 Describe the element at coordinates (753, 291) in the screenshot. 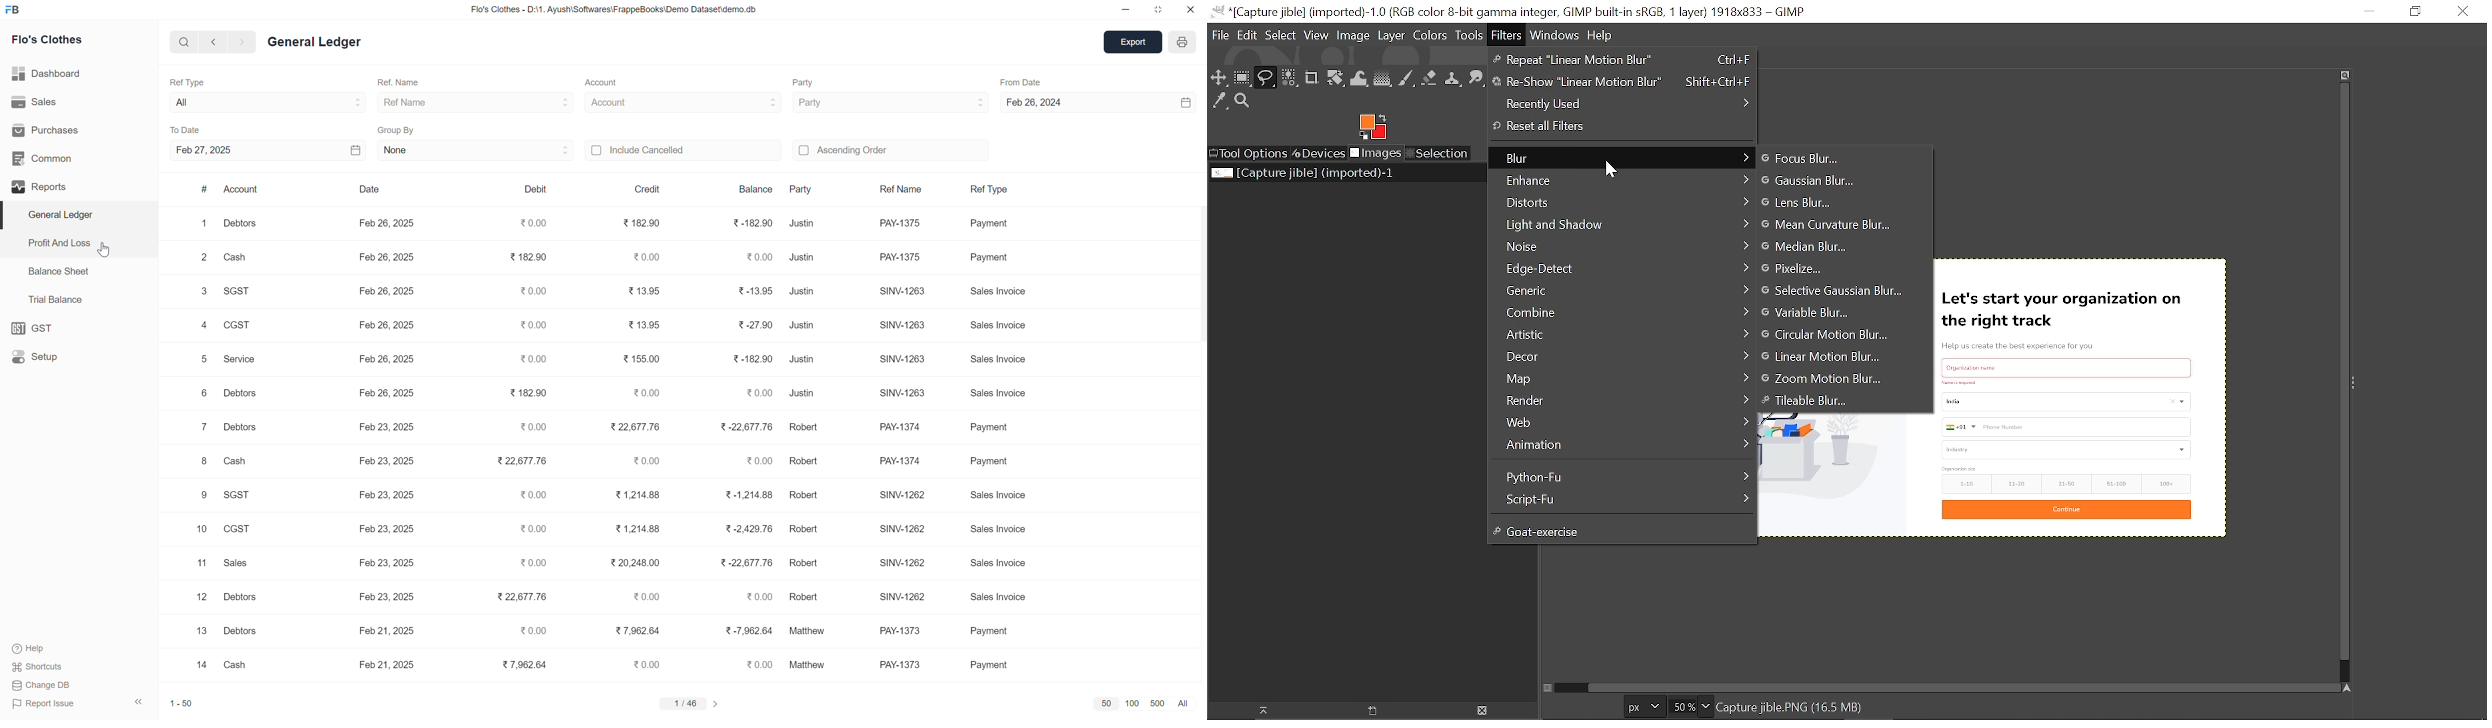

I see `₹-13.95` at that location.